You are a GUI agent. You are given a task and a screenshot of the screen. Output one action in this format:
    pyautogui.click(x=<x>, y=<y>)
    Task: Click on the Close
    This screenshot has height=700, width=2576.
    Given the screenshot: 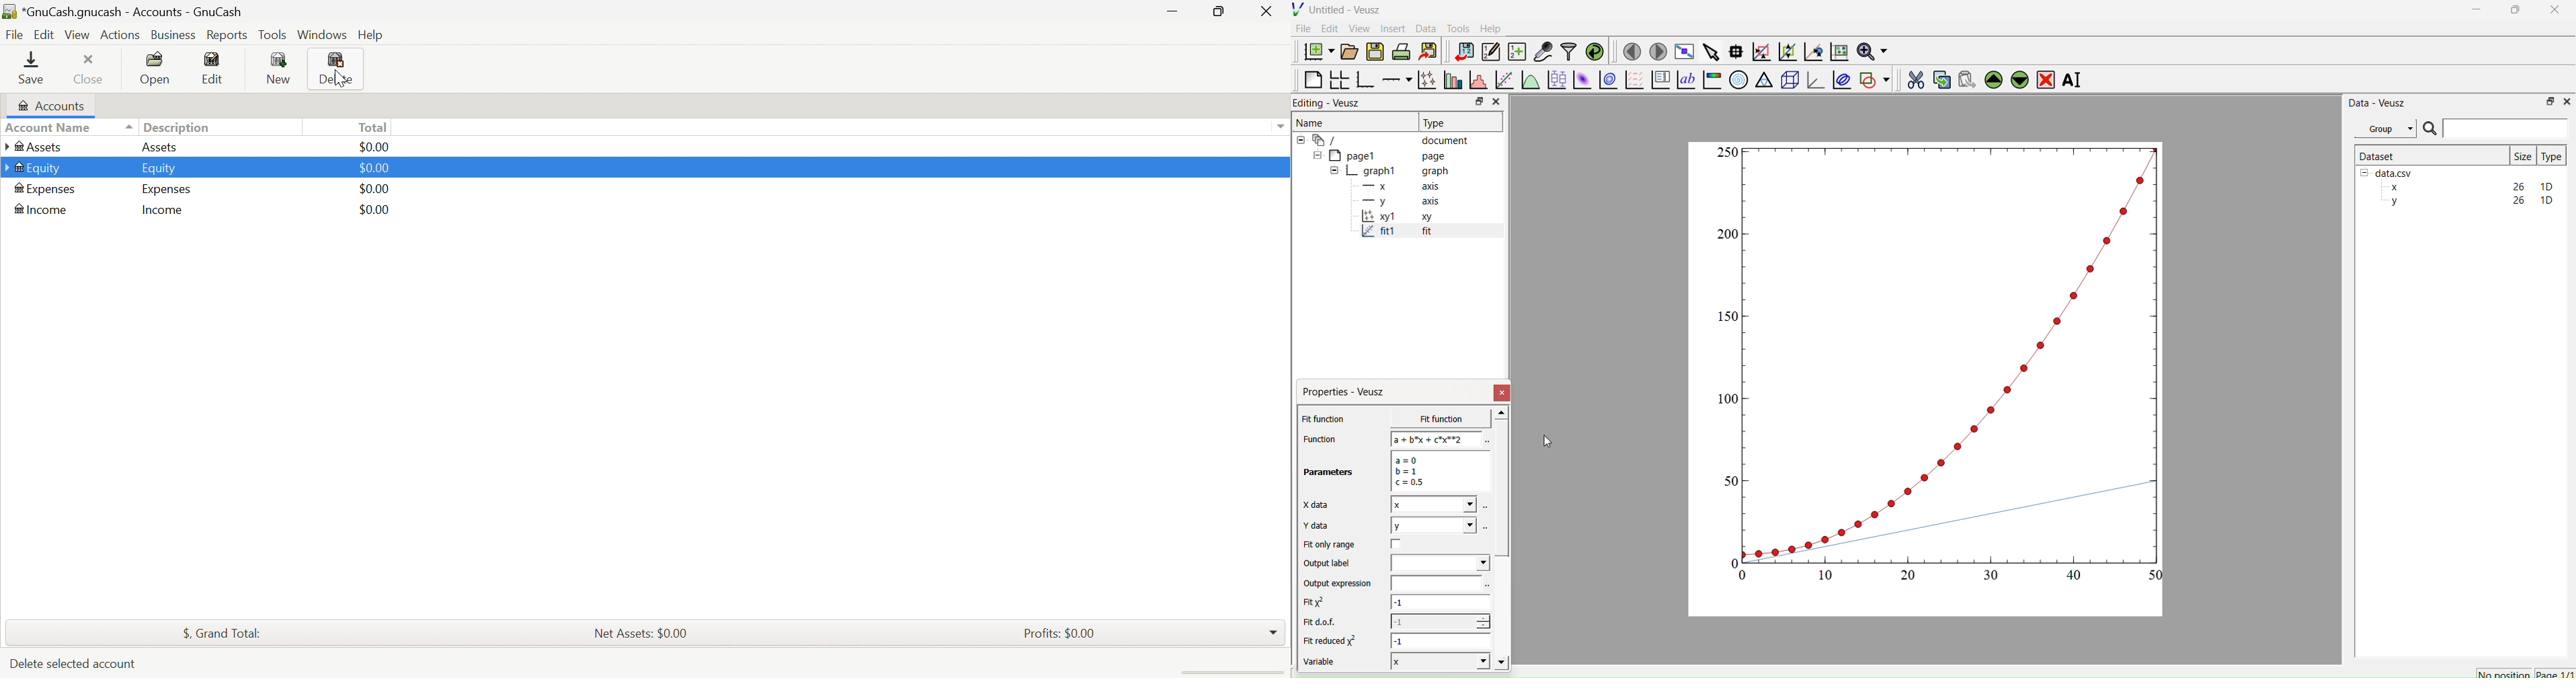 What is the action you would take?
    pyautogui.click(x=89, y=69)
    